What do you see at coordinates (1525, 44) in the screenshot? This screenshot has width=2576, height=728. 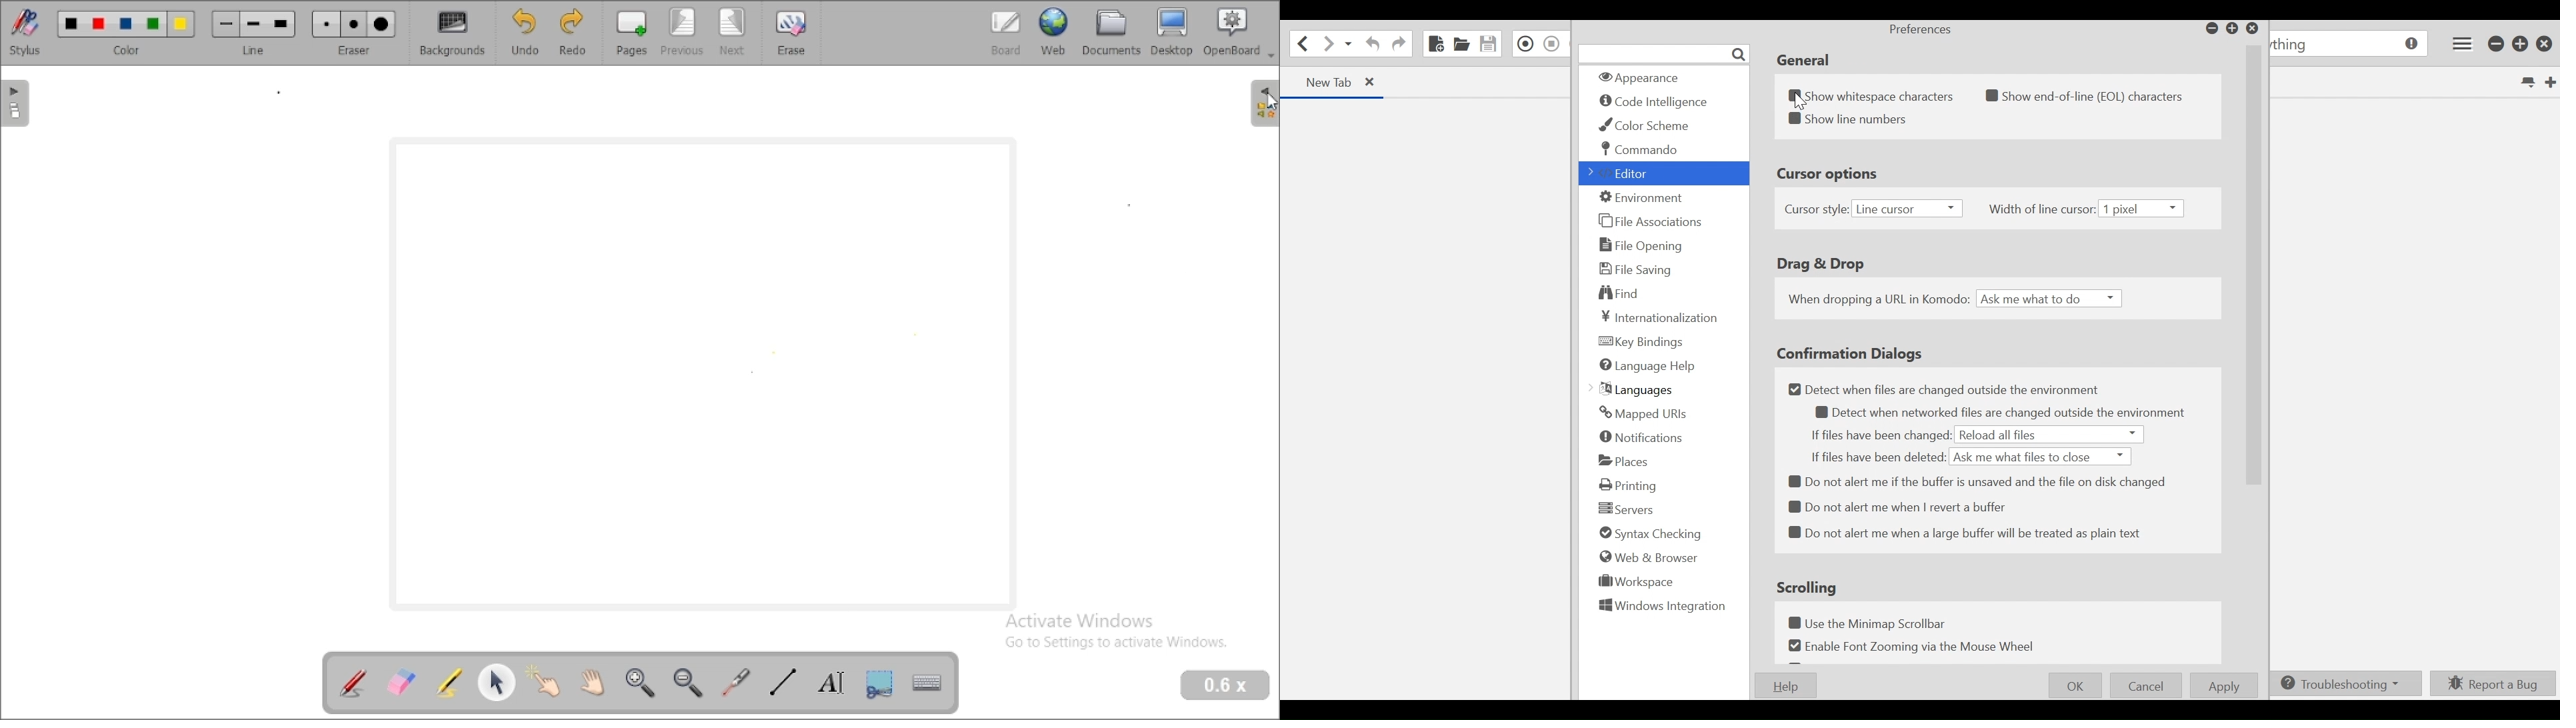 I see `Recording in Macro` at bounding box center [1525, 44].